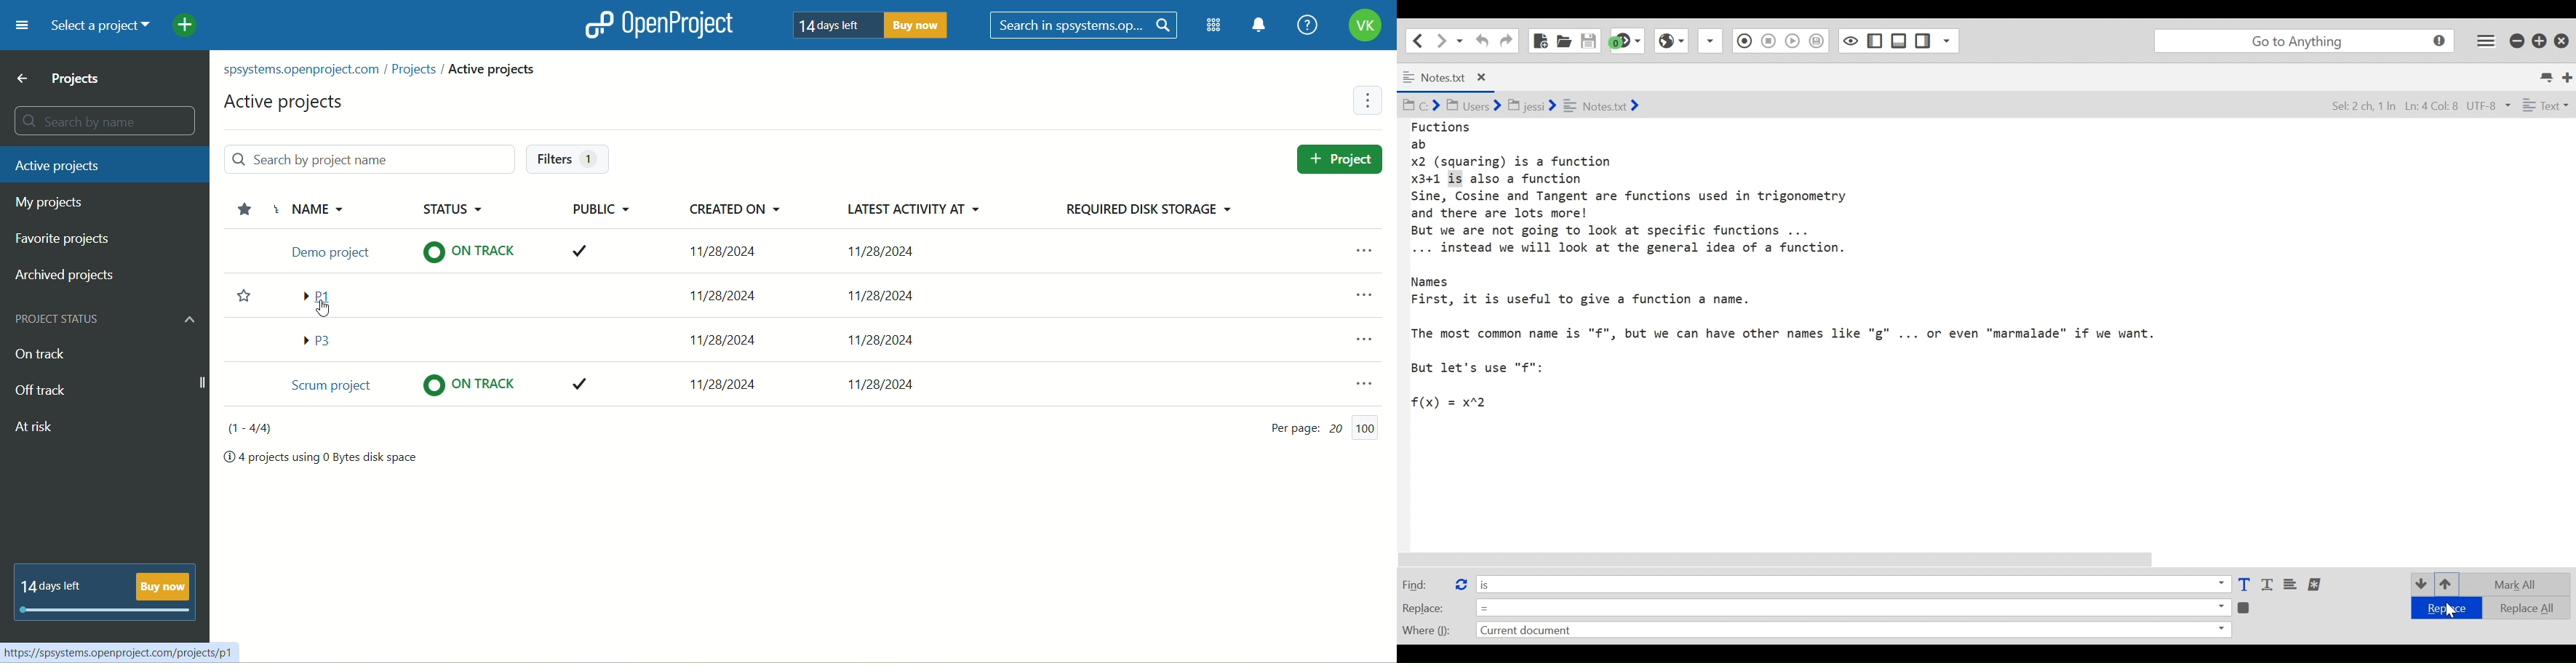 Image resolution: width=2576 pixels, height=672 pixels. What do you see at coordinates (922, 28) in the screenshot?
I see `buy now` at bounding box center [922, 28].